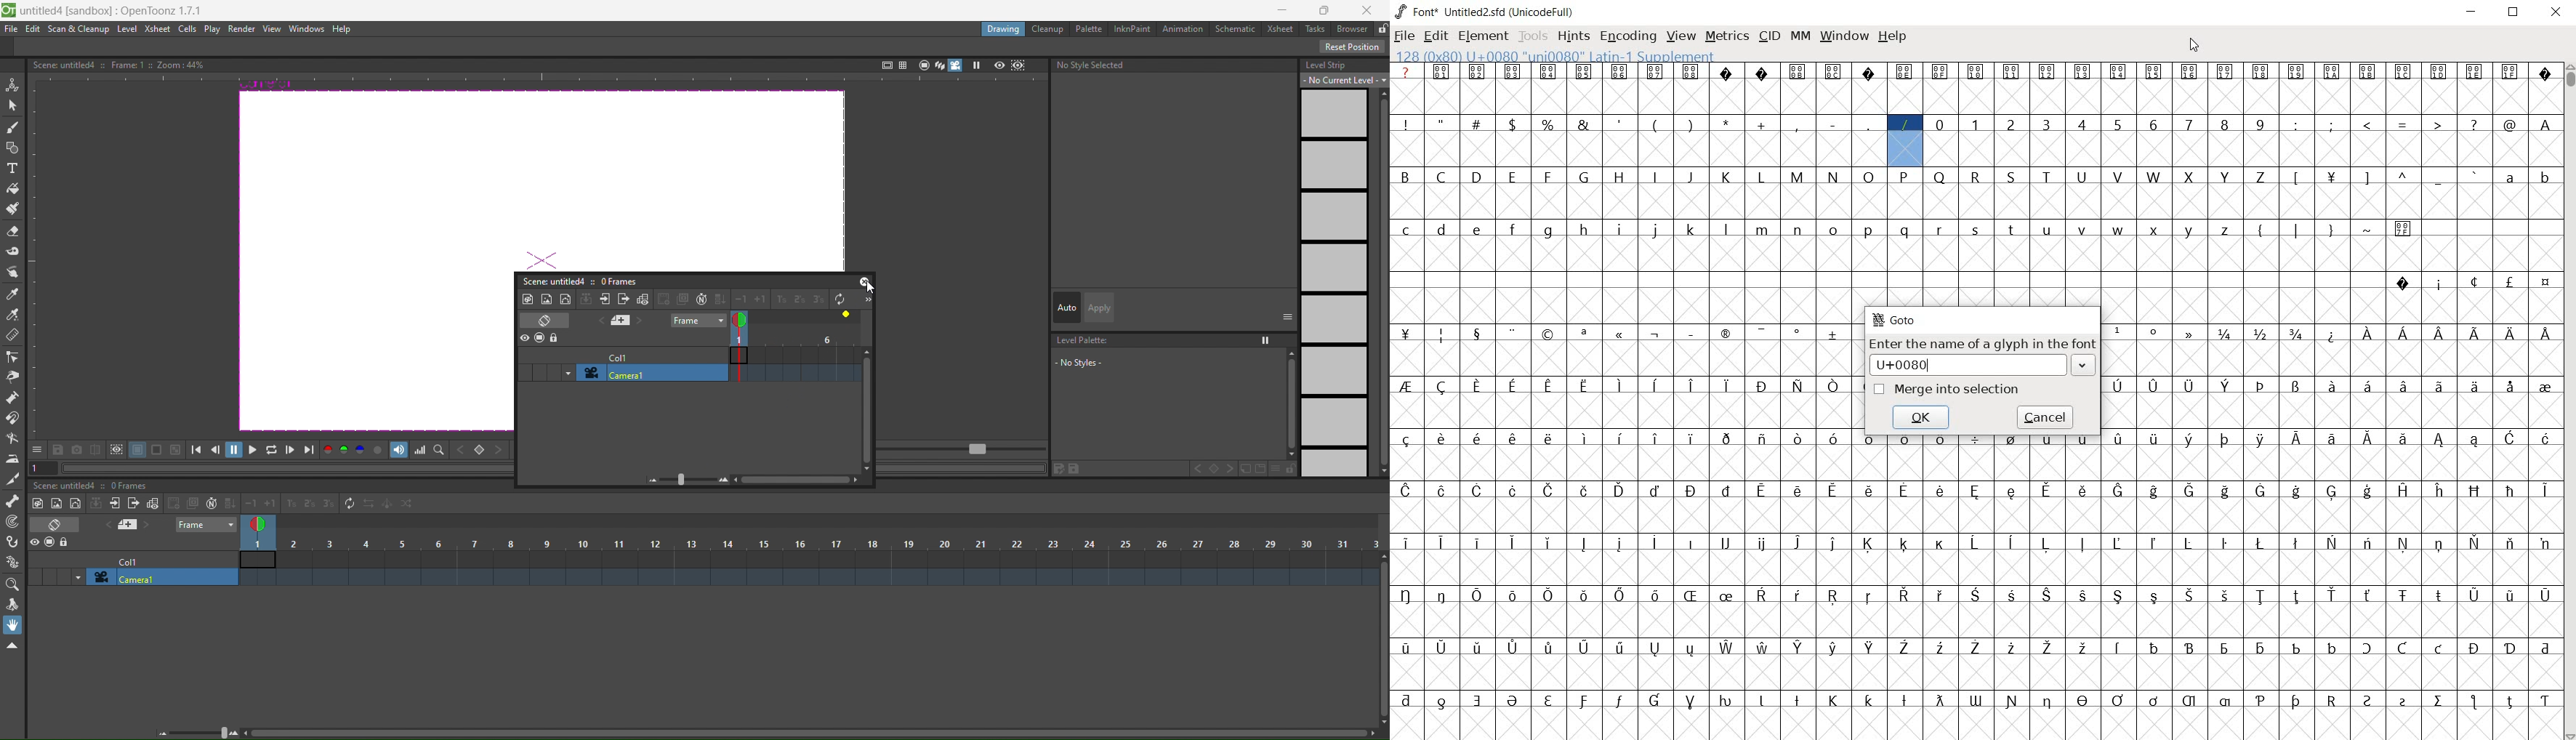 This screenshot has width=2576, height=756. Describe the element at coordinates (2333, 72) in the screenshot. I see `glyph` at that location.